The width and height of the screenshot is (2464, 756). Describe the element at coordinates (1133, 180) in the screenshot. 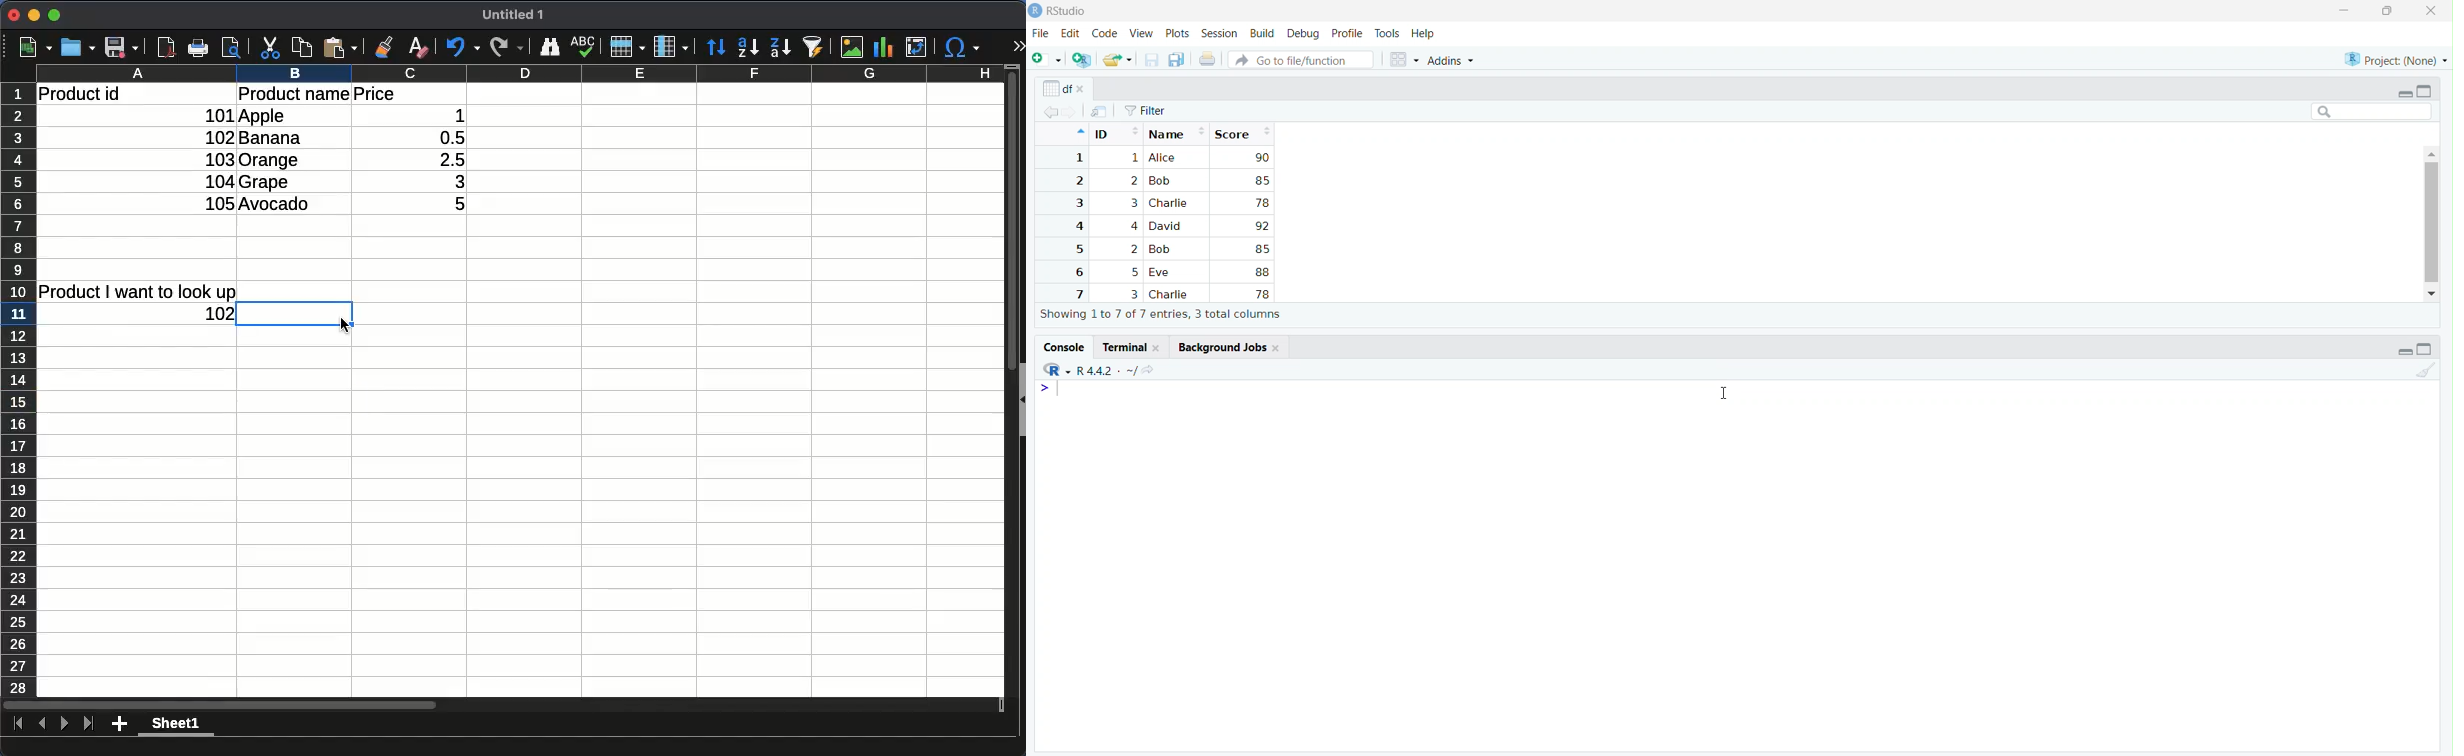

I see `2` at that location.